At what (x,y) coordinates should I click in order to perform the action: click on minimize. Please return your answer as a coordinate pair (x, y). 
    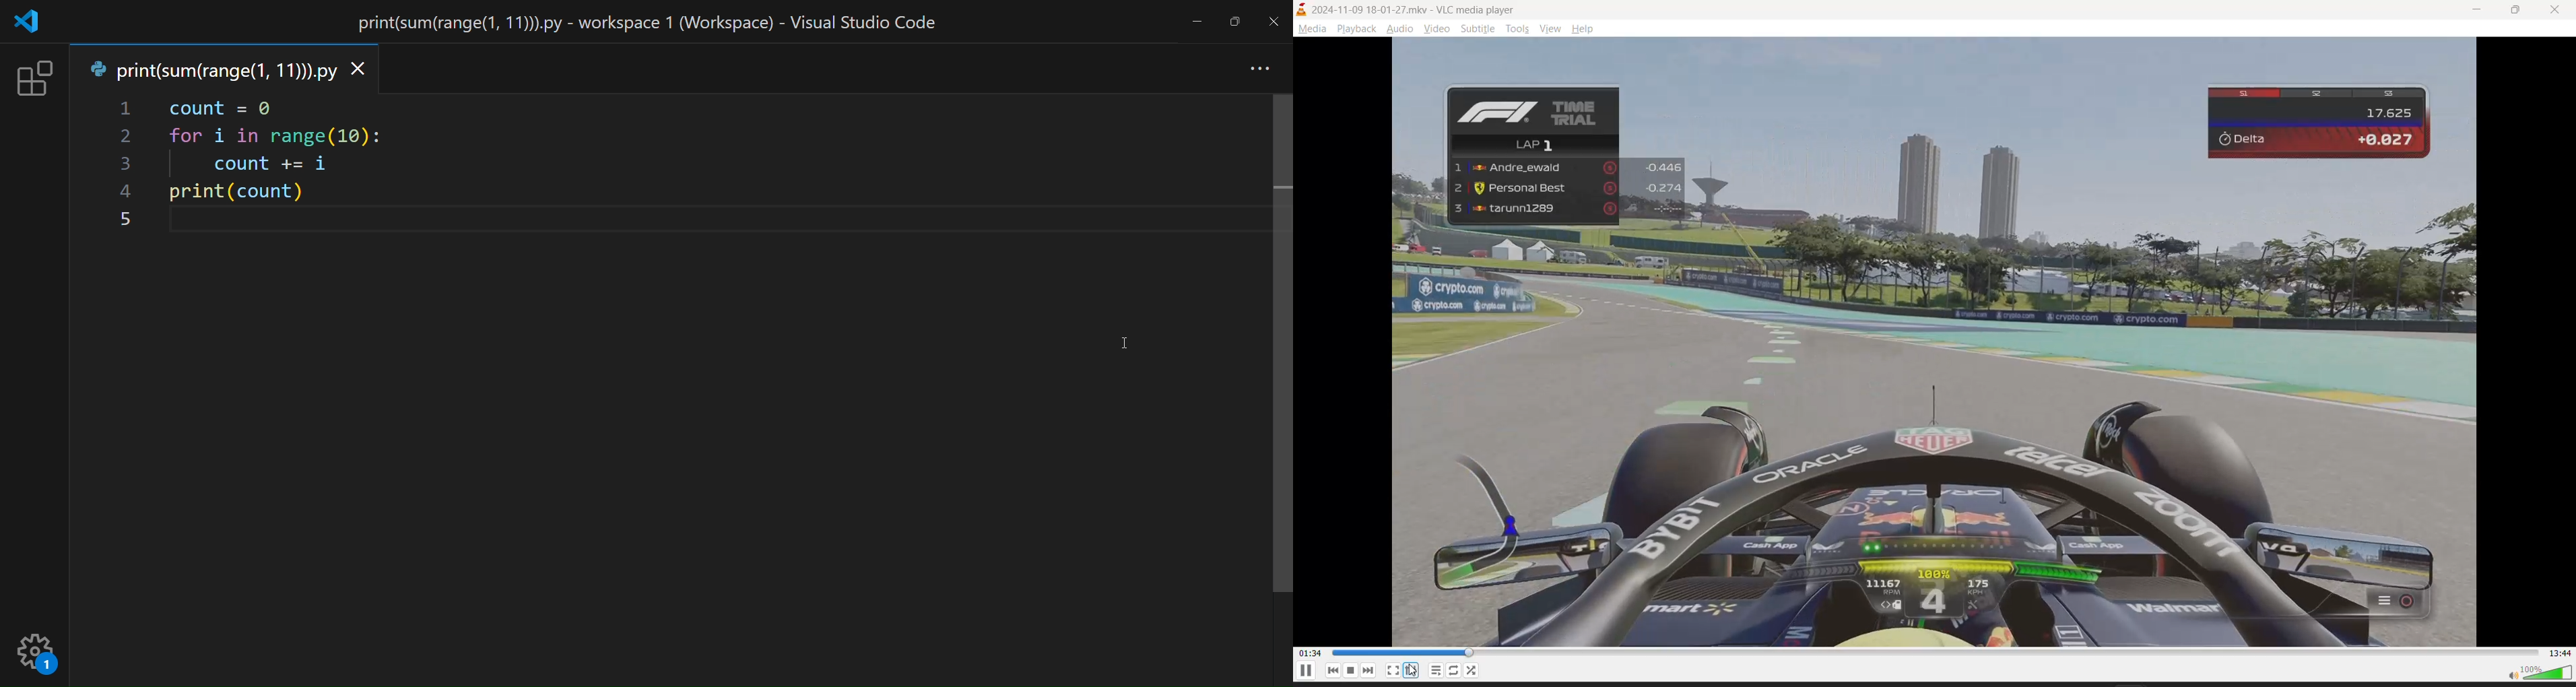
    Looking at the image, I should click on (1196, 25).